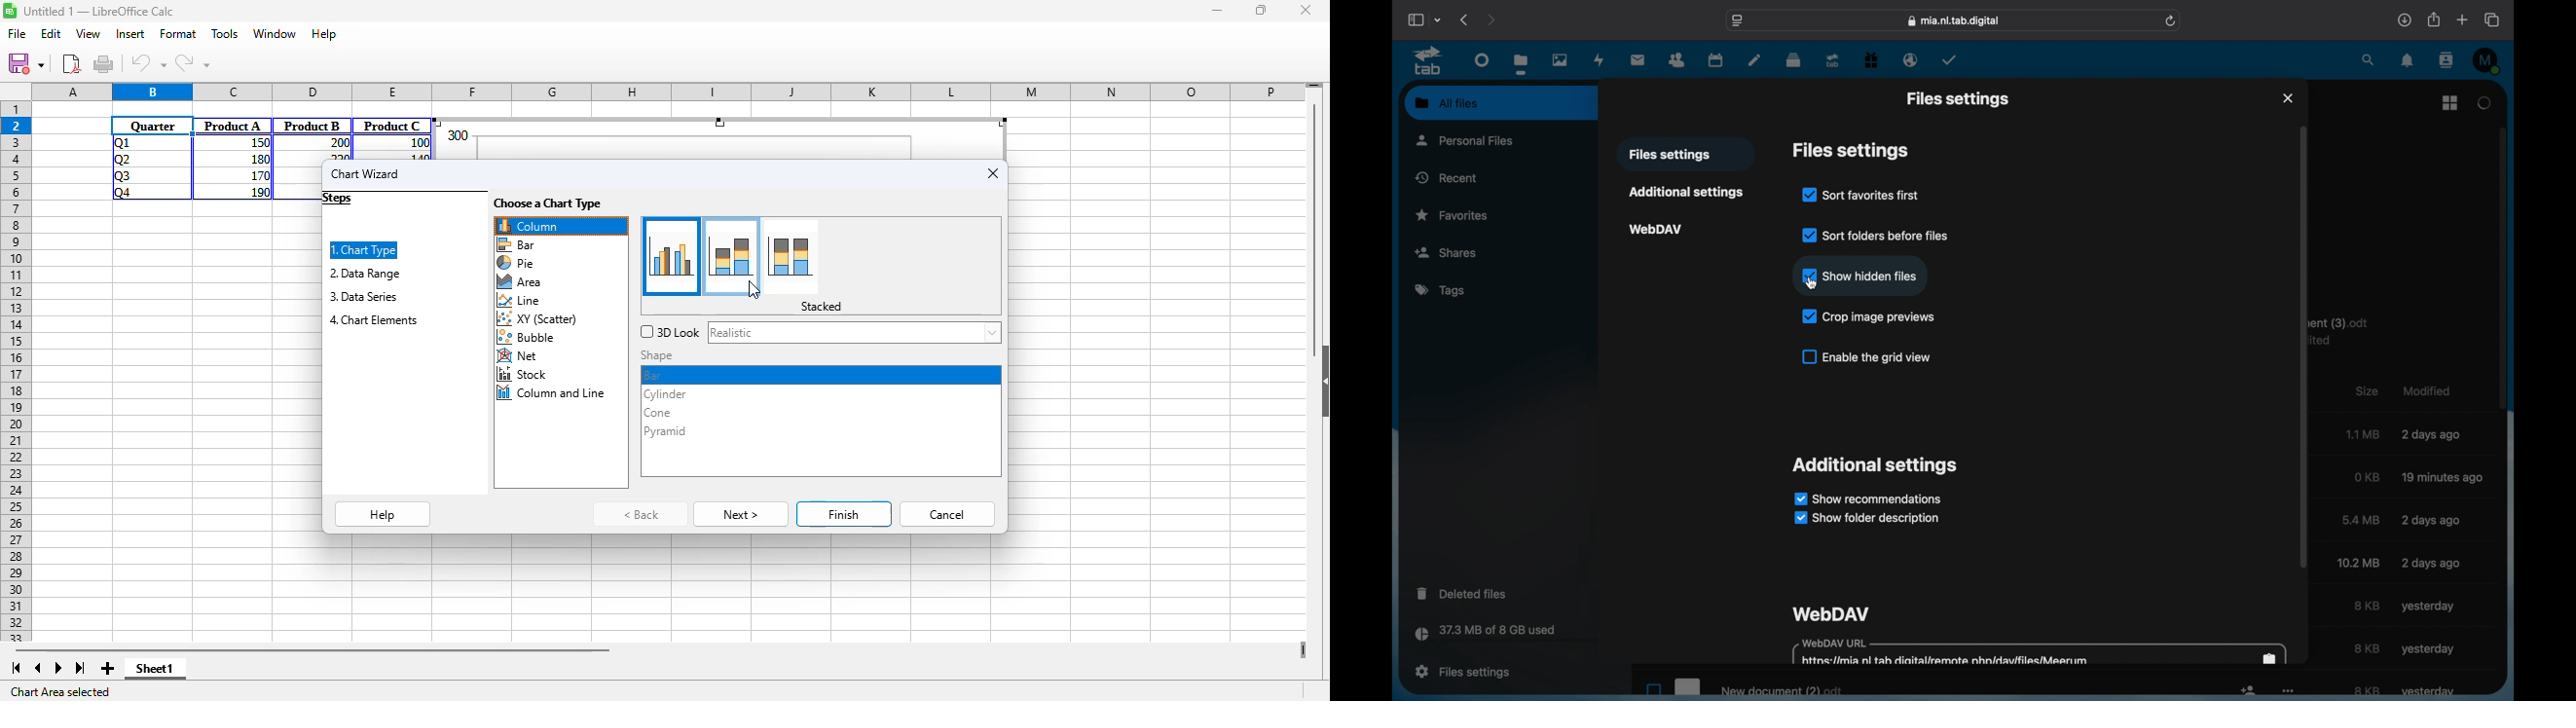  What do you see at coordinates (1438, 20) in the screenshot?
I see `tab group picker` at bounding box center [1438, 20].